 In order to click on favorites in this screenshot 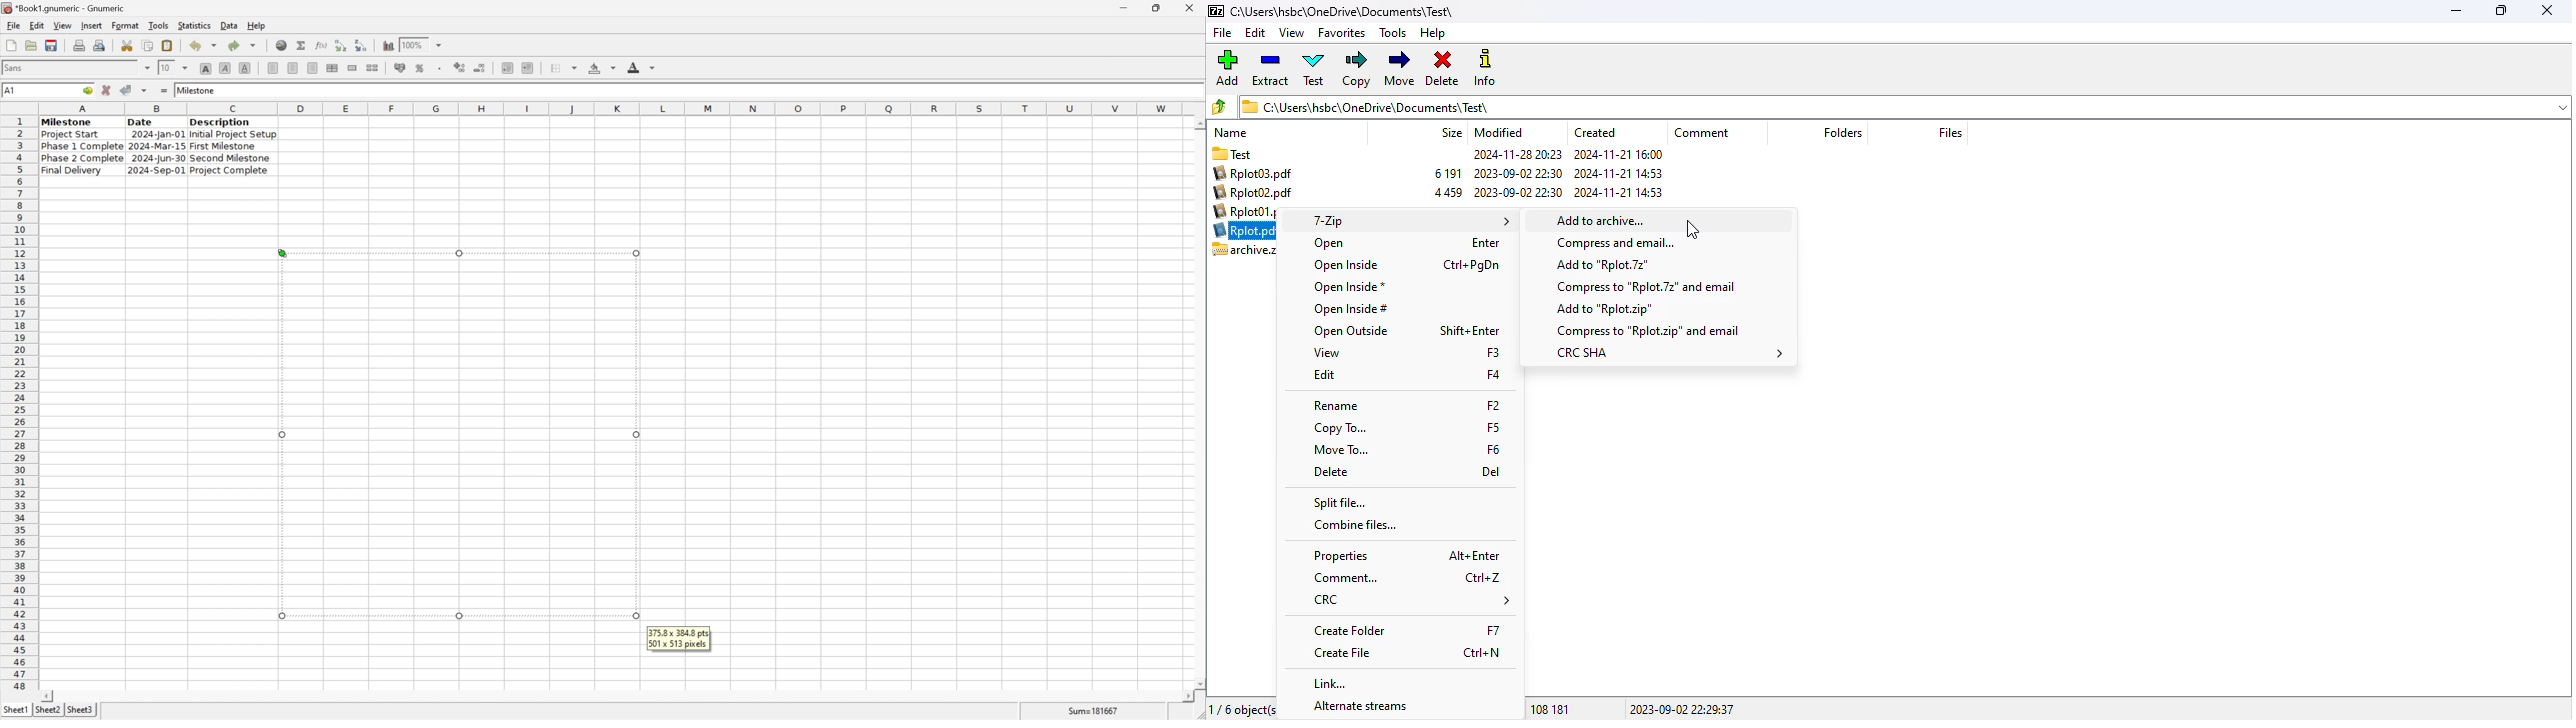, I will do `click(1343, 33)`.